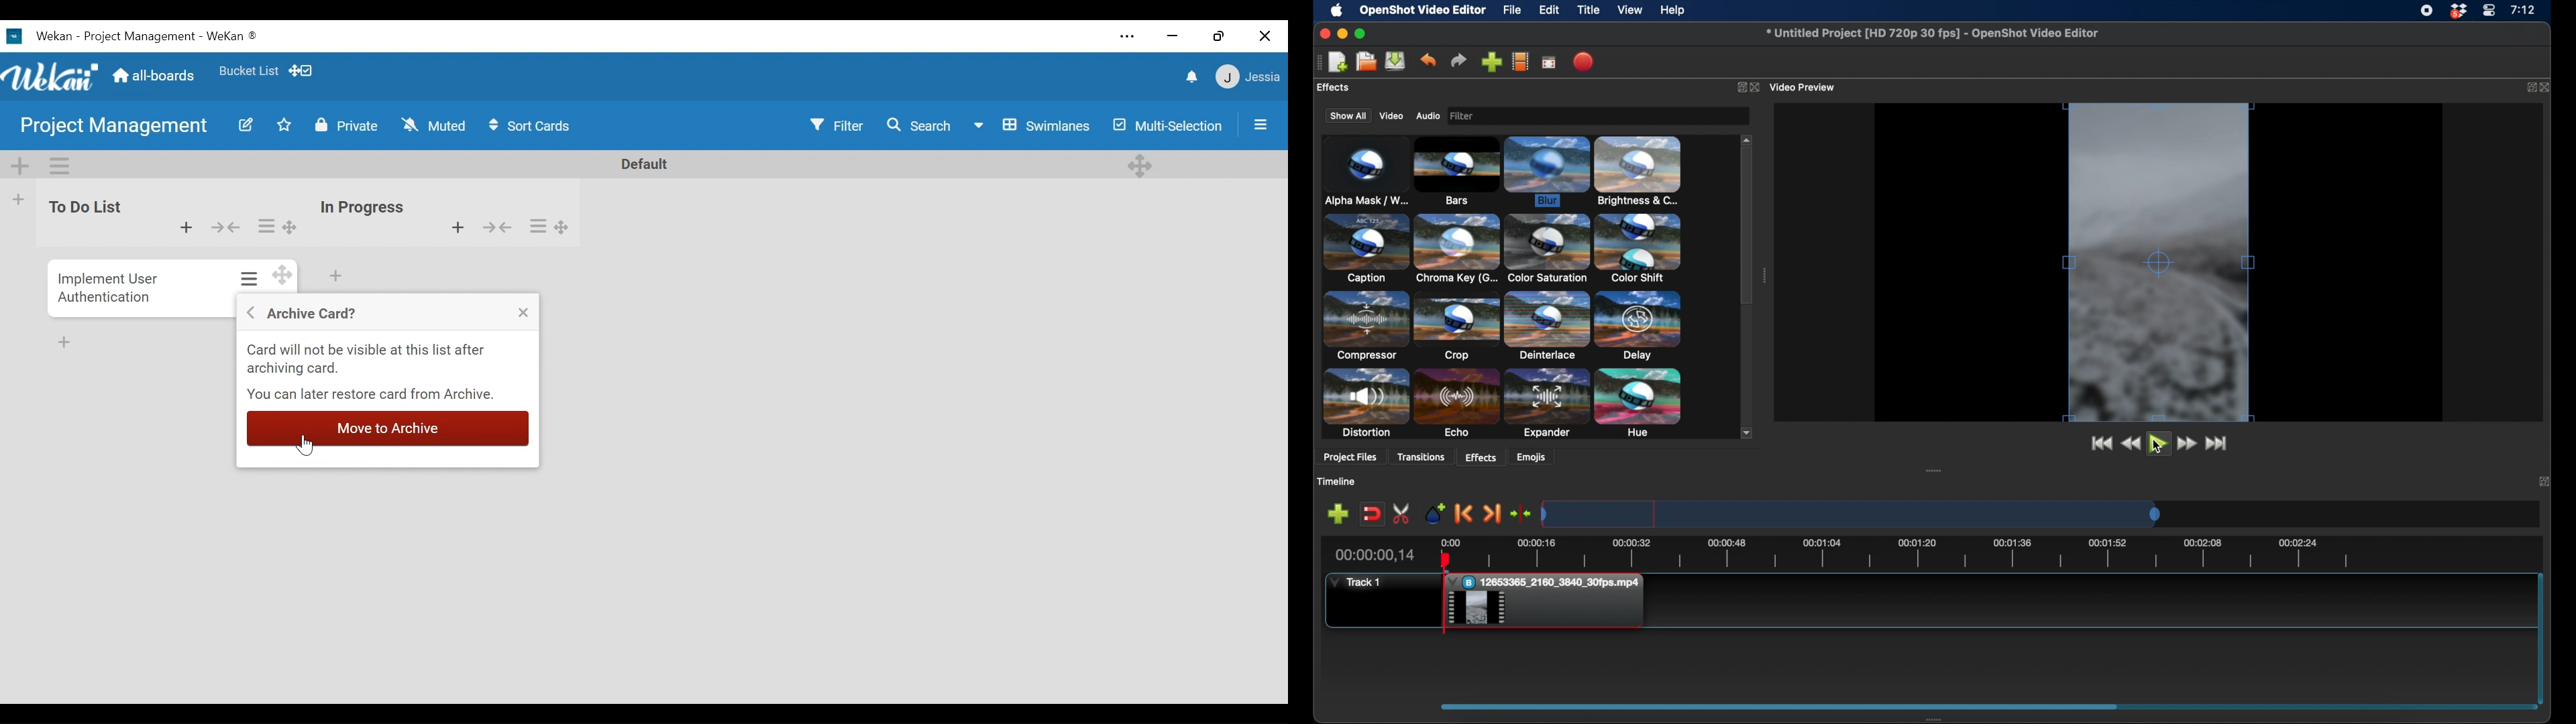 The image size is (2576, 728). What do you see at coordinates (2188, 444) in the screenshot?
I see `fast forward` at bounding box center [2188, 444].